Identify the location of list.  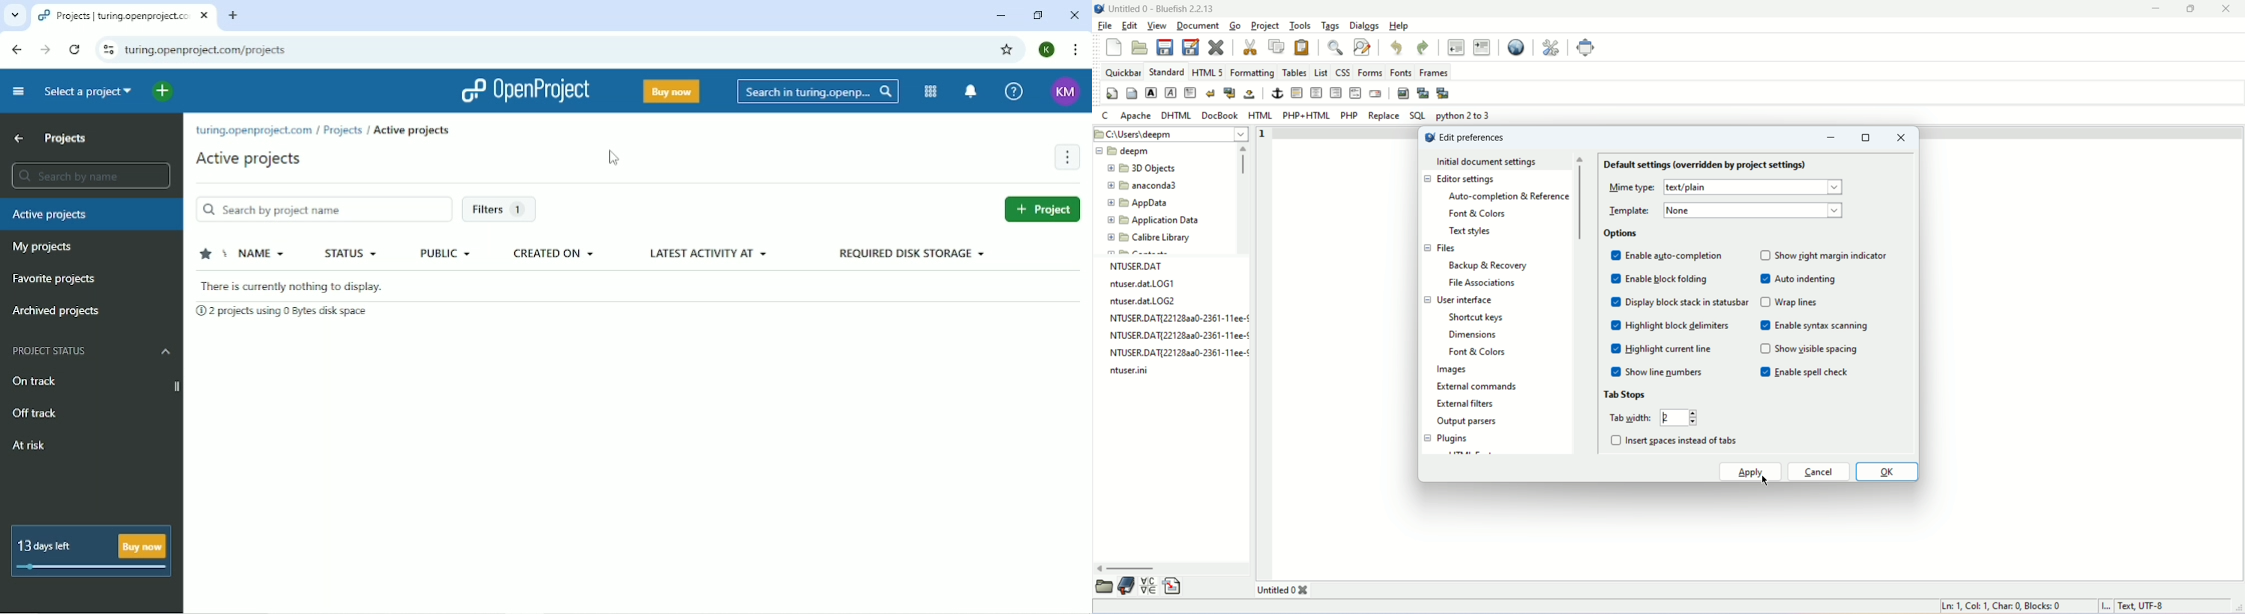
(1321, 71).